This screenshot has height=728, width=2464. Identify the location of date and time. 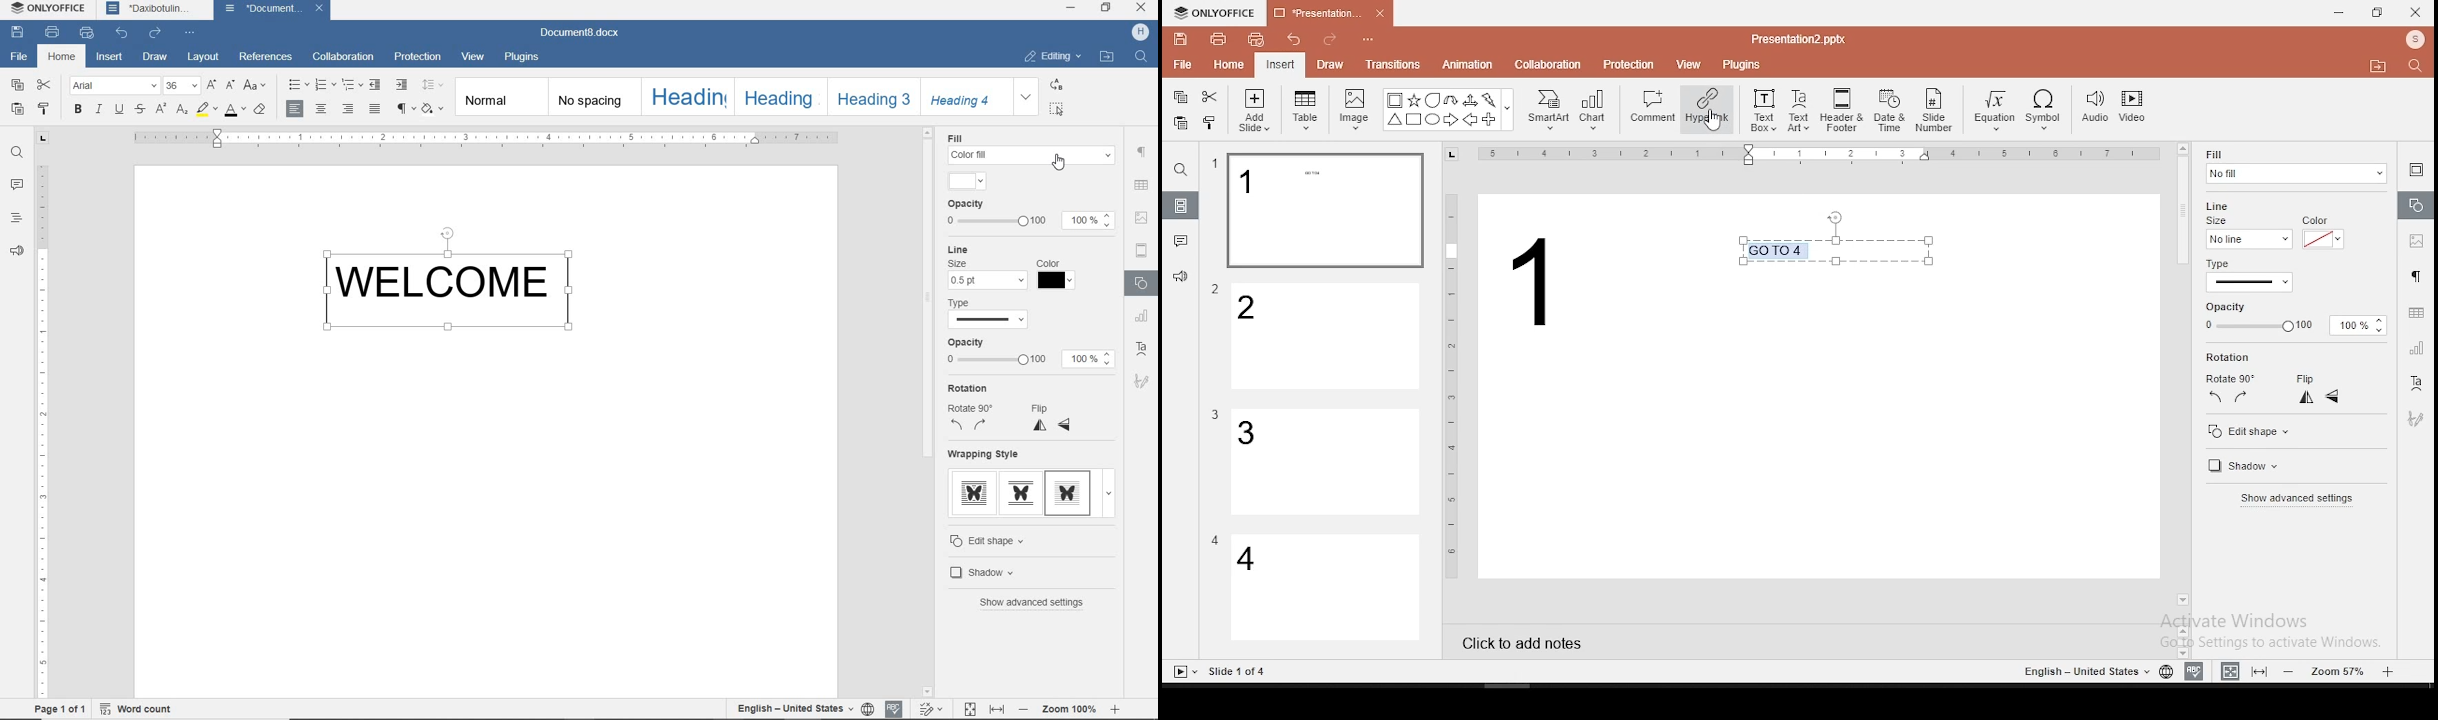
(1890, 110).